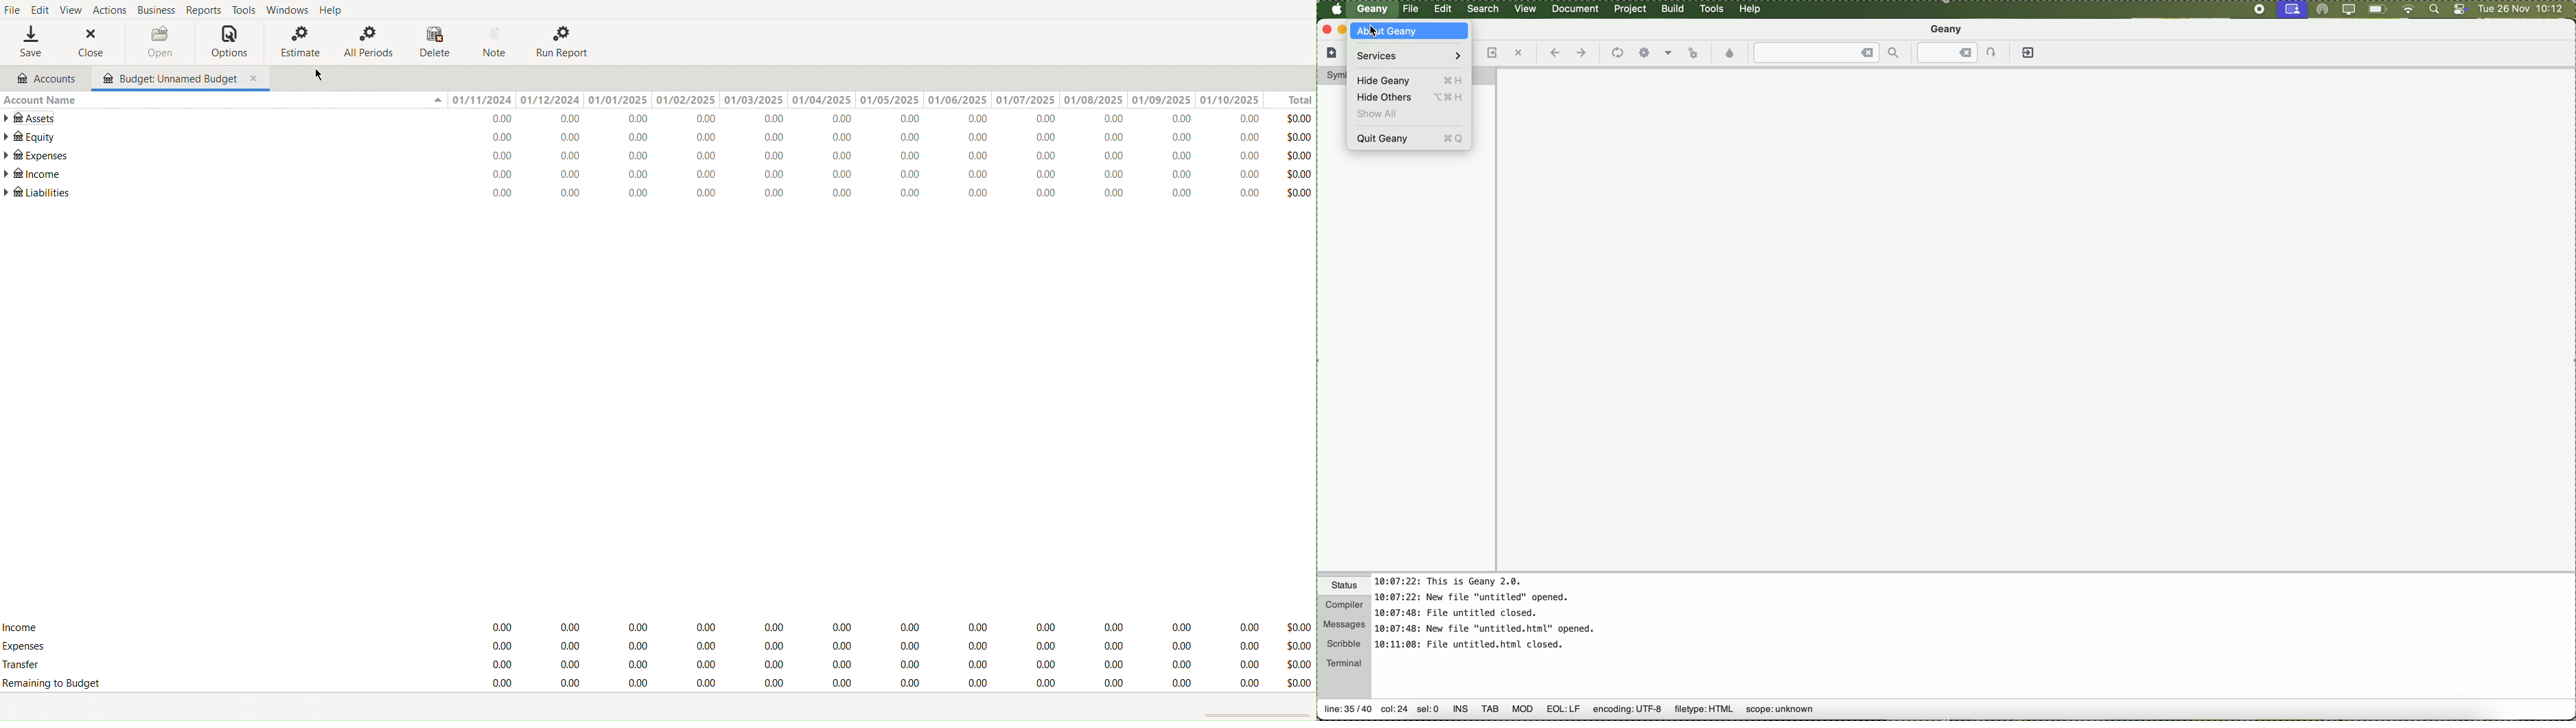  I want to click on Delete, so click(436, 42).